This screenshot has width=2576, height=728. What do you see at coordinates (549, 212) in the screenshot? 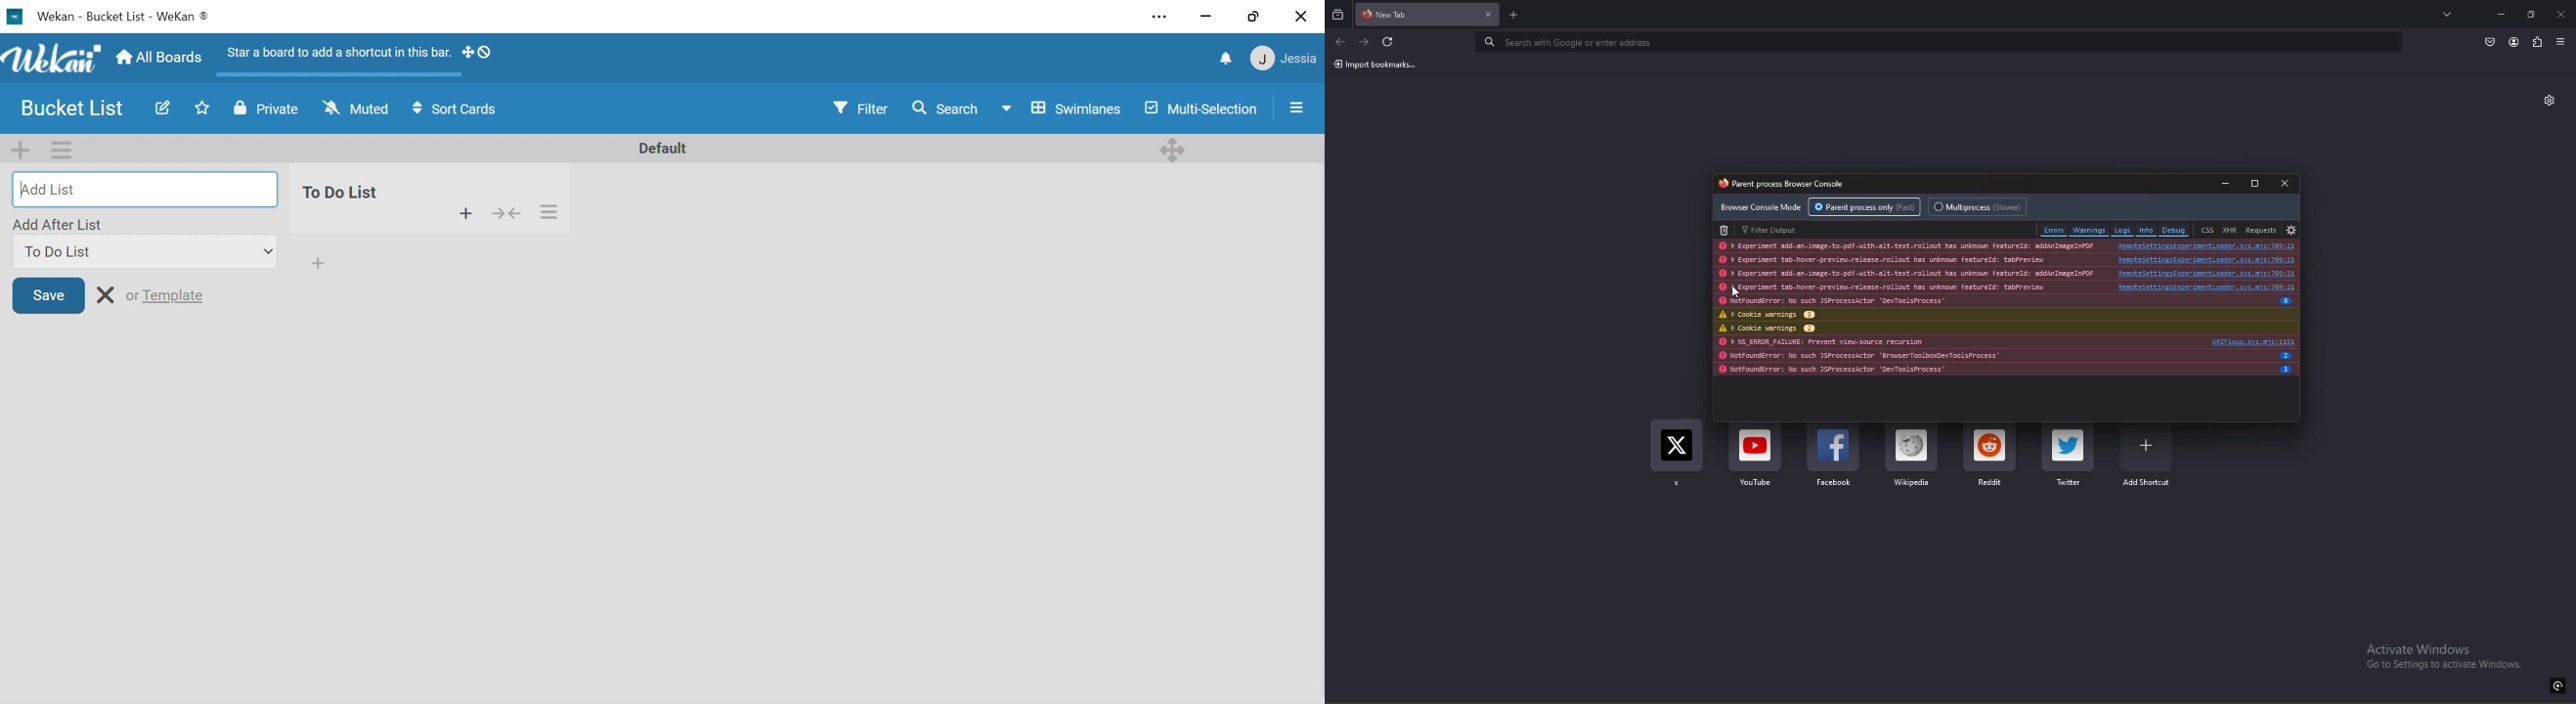
I see `List actions` at bounding box center [549, 212].